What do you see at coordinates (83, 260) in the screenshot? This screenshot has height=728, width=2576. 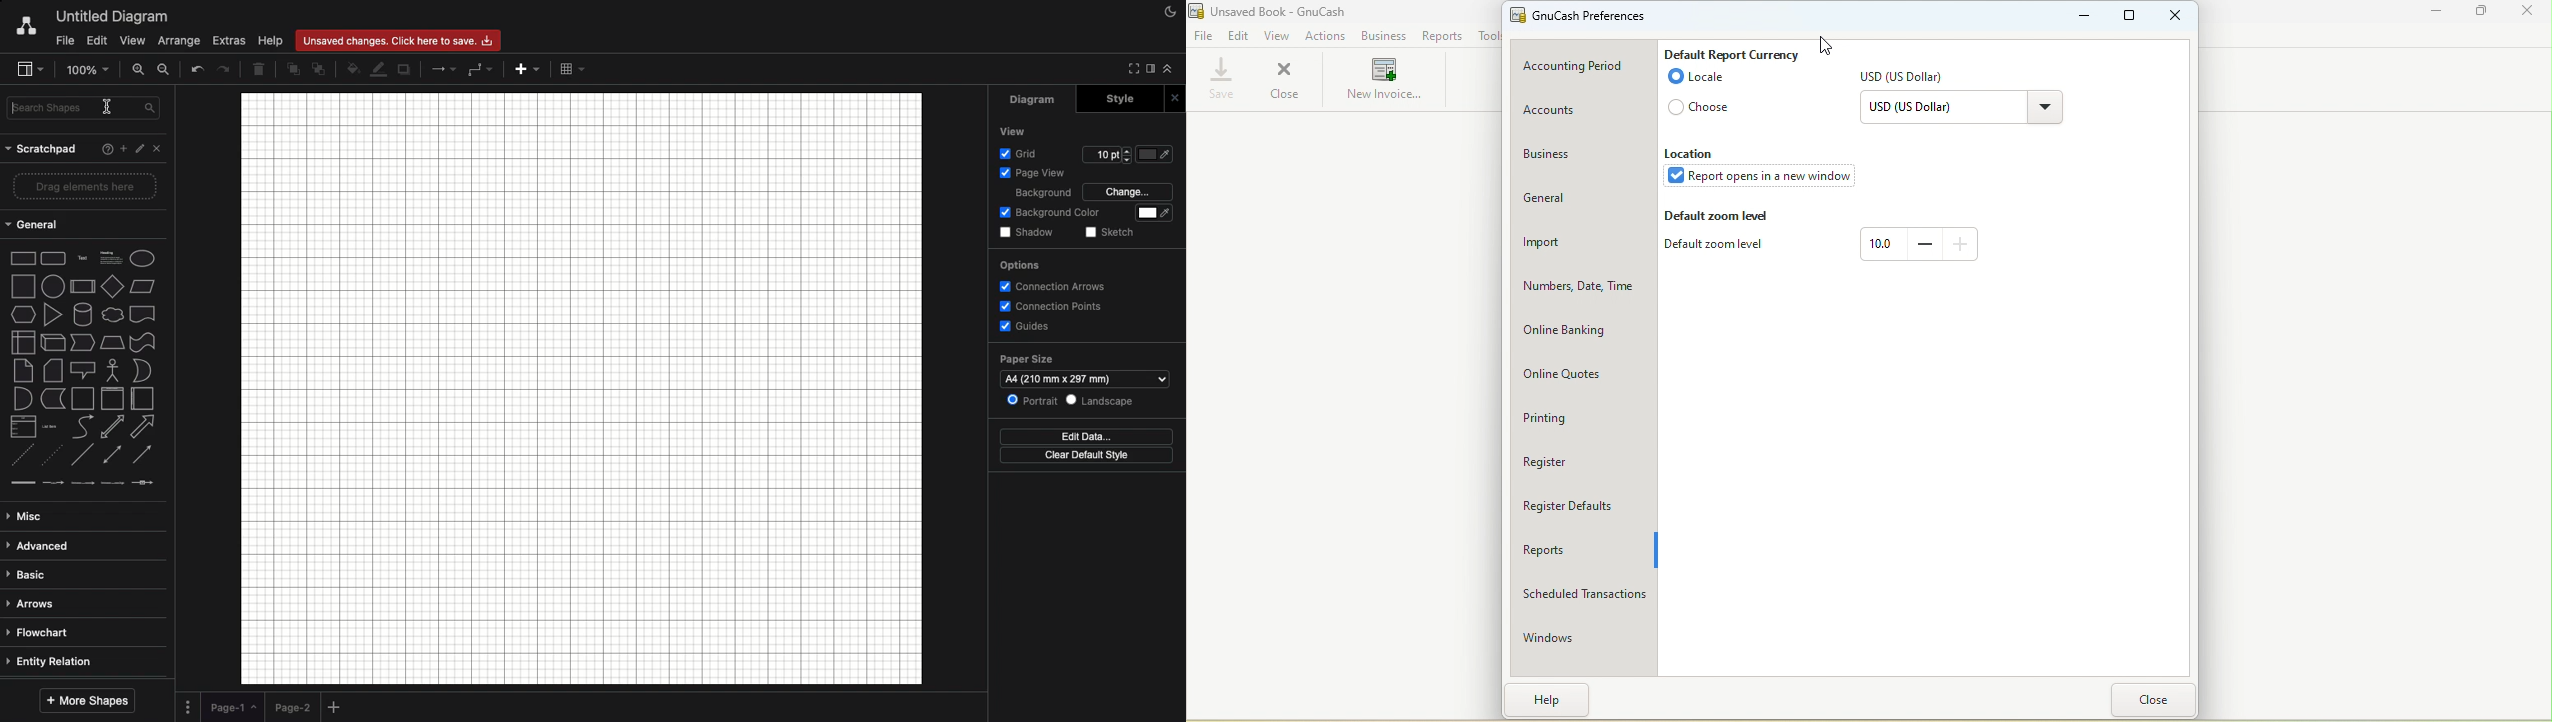 I see `` at bounding box center [83, 260].